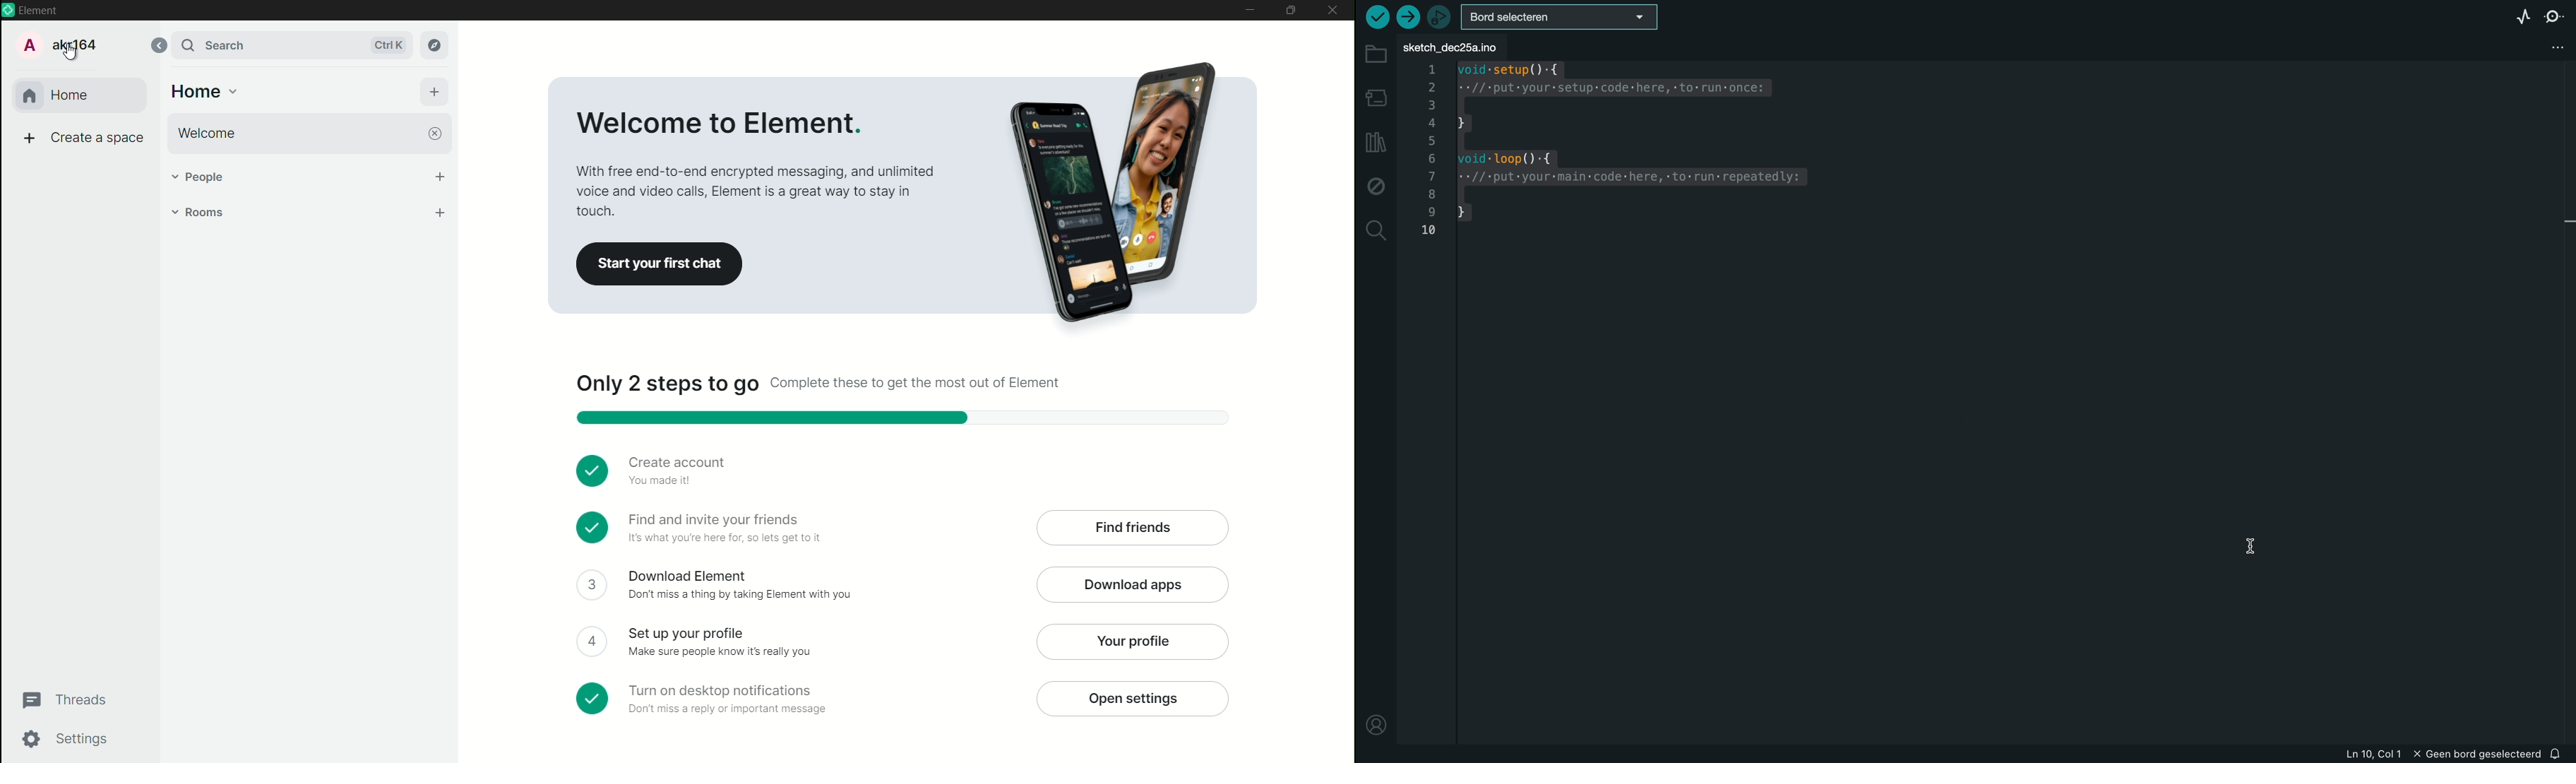 The image size is (2576, 784). I want to click on notification, so click(2558, 754).